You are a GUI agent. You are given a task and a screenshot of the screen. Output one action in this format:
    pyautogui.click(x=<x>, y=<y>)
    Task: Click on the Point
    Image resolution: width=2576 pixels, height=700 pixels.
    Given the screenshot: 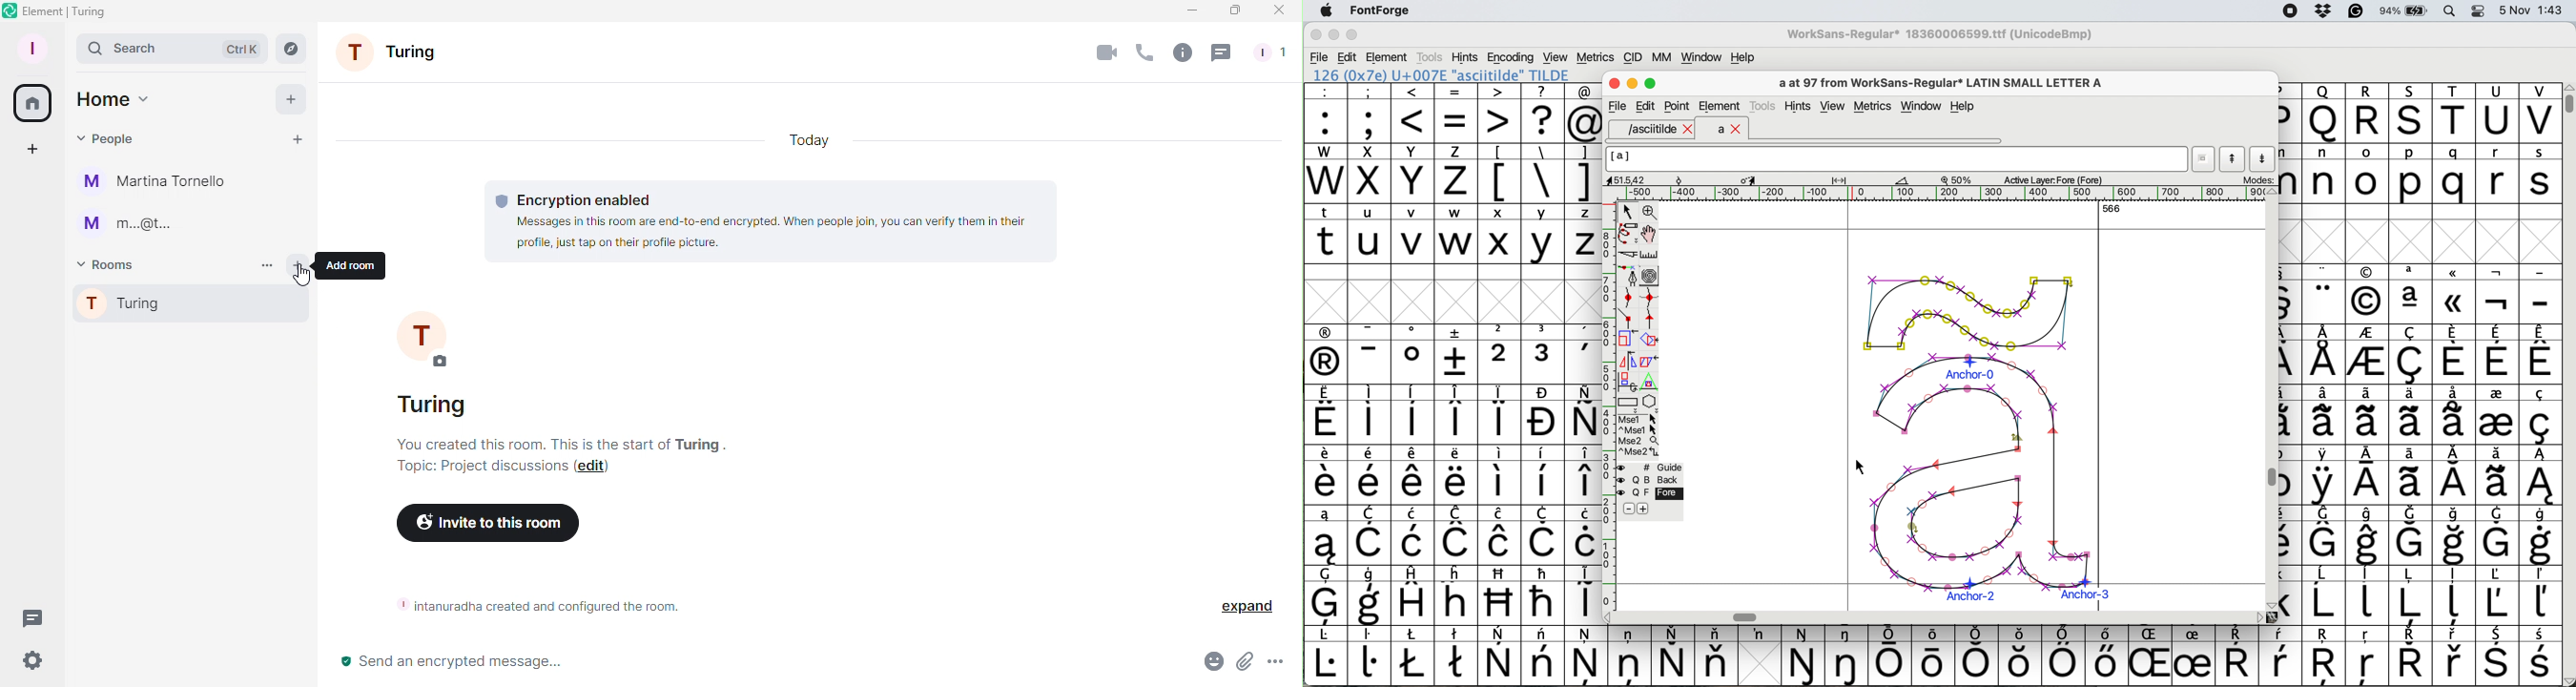 What is the action you would take?
    pyautogui.click(x=1678, y=107)
    